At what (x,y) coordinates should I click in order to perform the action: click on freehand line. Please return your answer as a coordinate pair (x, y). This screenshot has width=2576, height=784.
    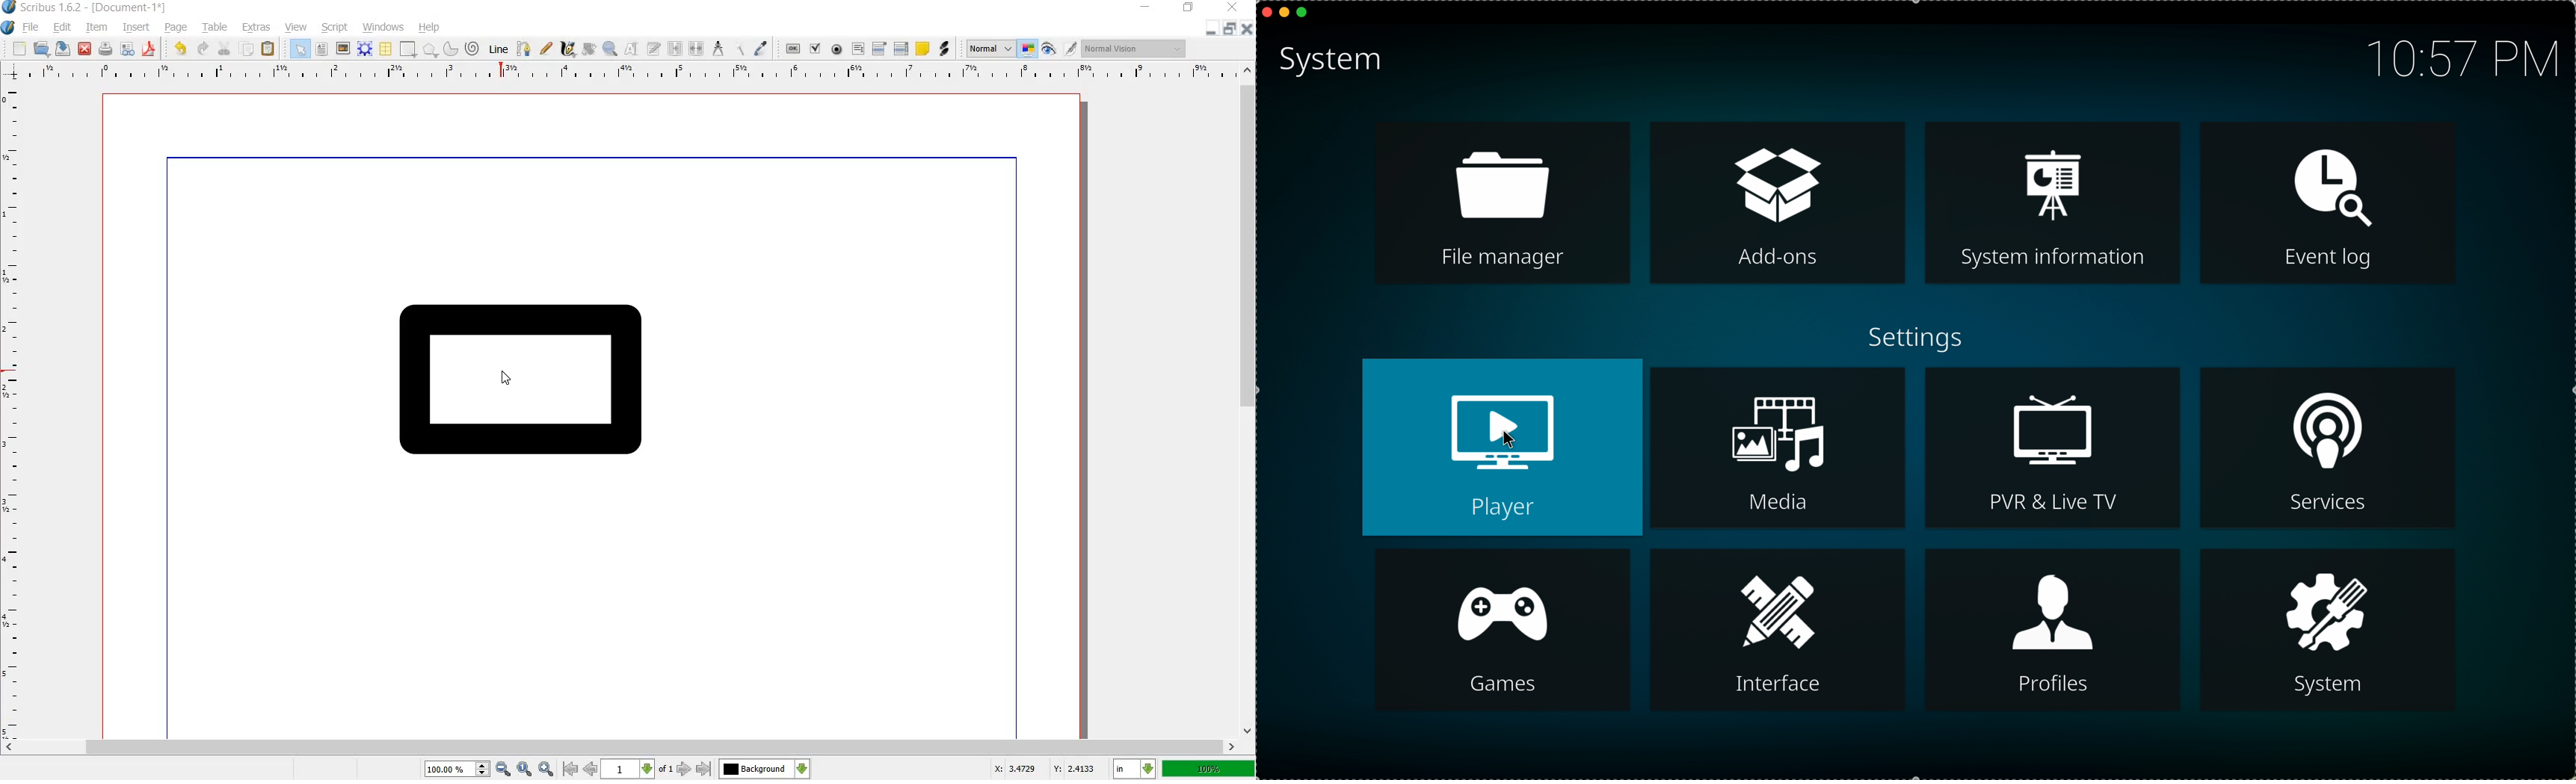
    Looking at the image, I should click on (546, 49).